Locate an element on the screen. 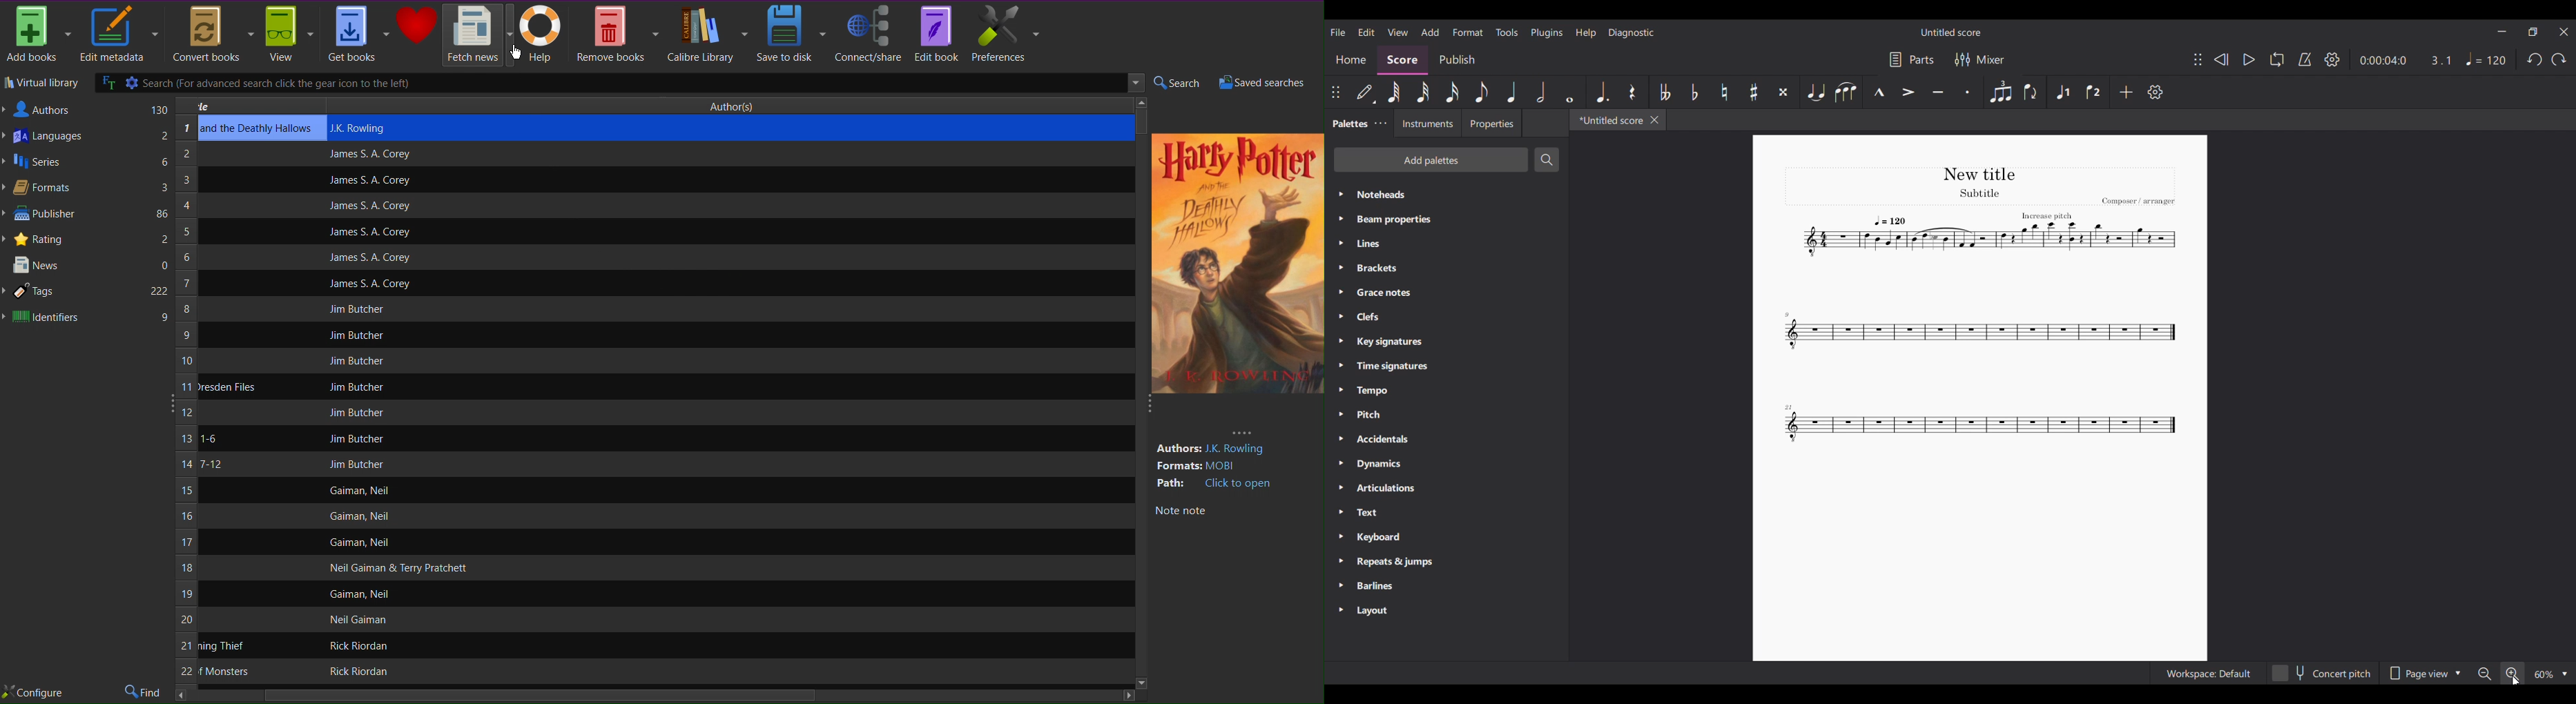 The width and height of the screenshot is (2576, 728). Palette settings is located at coordinates (1381, 123).